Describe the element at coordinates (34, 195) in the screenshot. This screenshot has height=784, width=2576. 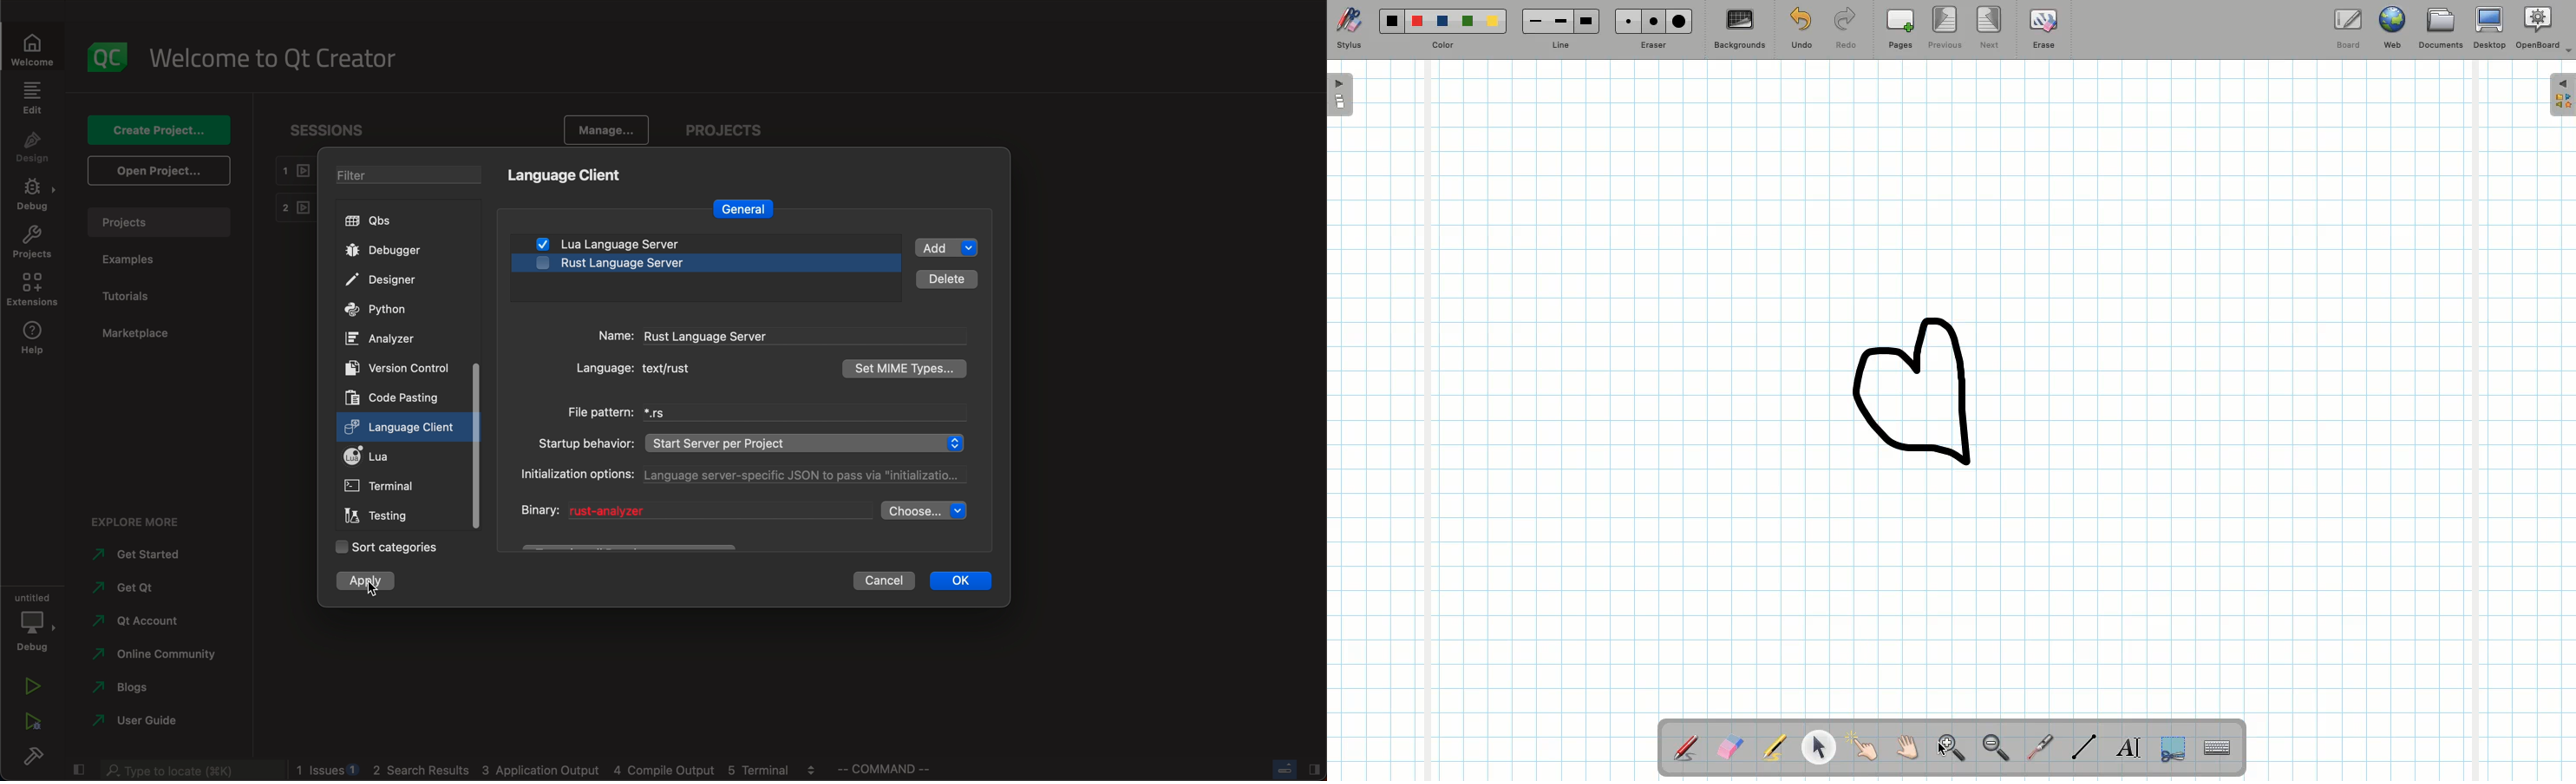
I see `debug` at that location.